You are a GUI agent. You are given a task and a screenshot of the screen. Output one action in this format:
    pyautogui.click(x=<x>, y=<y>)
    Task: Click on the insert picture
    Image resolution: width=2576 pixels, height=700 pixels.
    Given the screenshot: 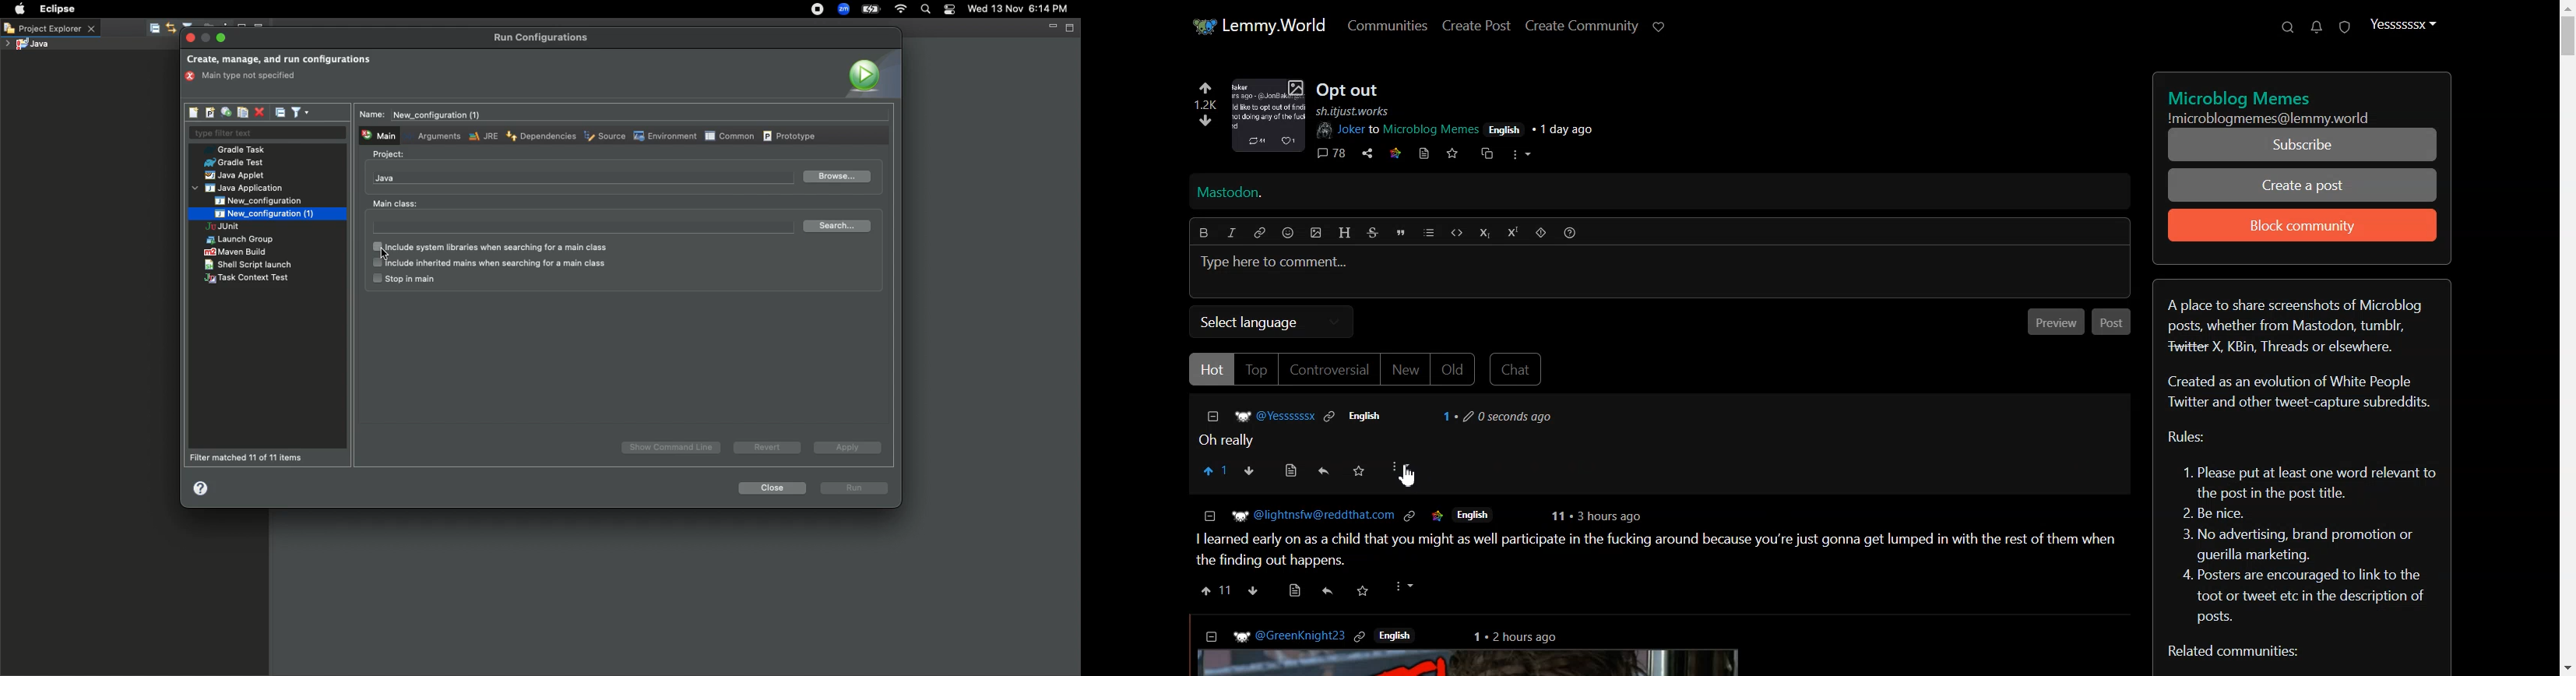 What is the action you would take?
    pyautogui.click(x=1316, y=234)
    